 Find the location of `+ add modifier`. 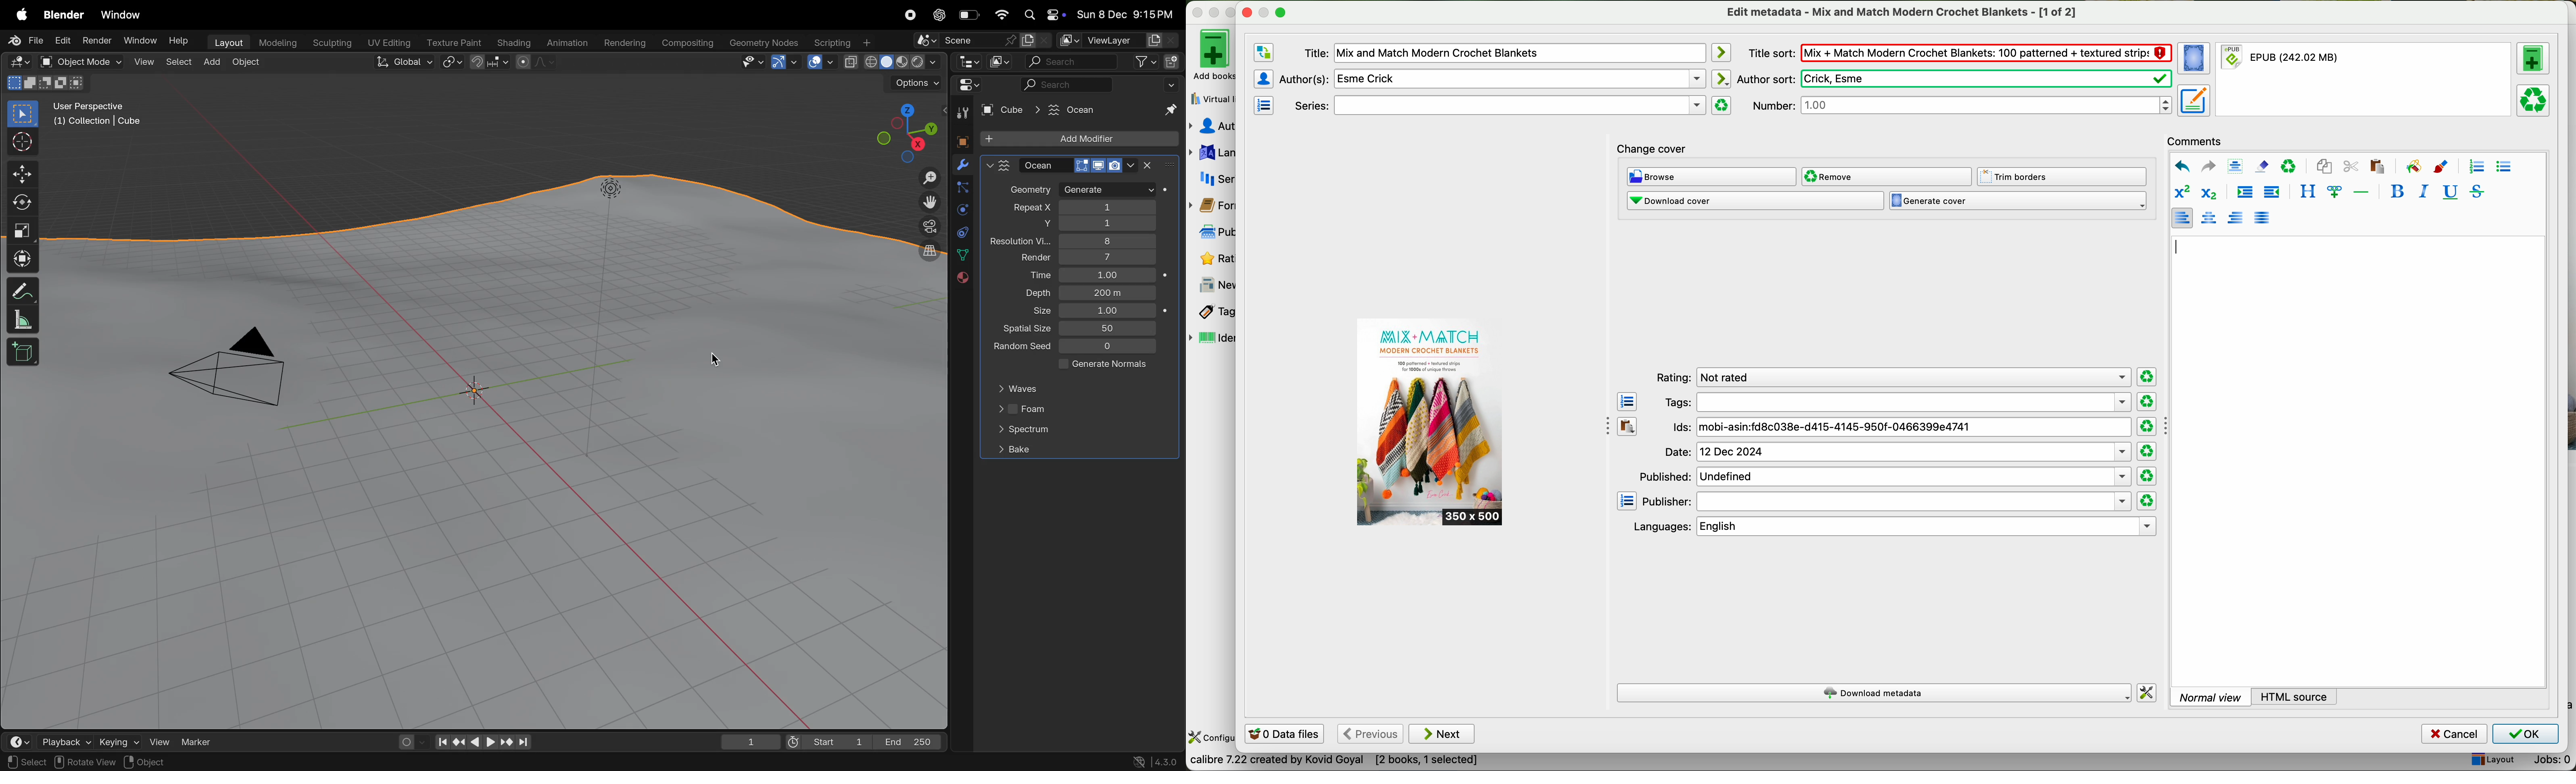

+ add modifier is located at coordinates (1079, 140).